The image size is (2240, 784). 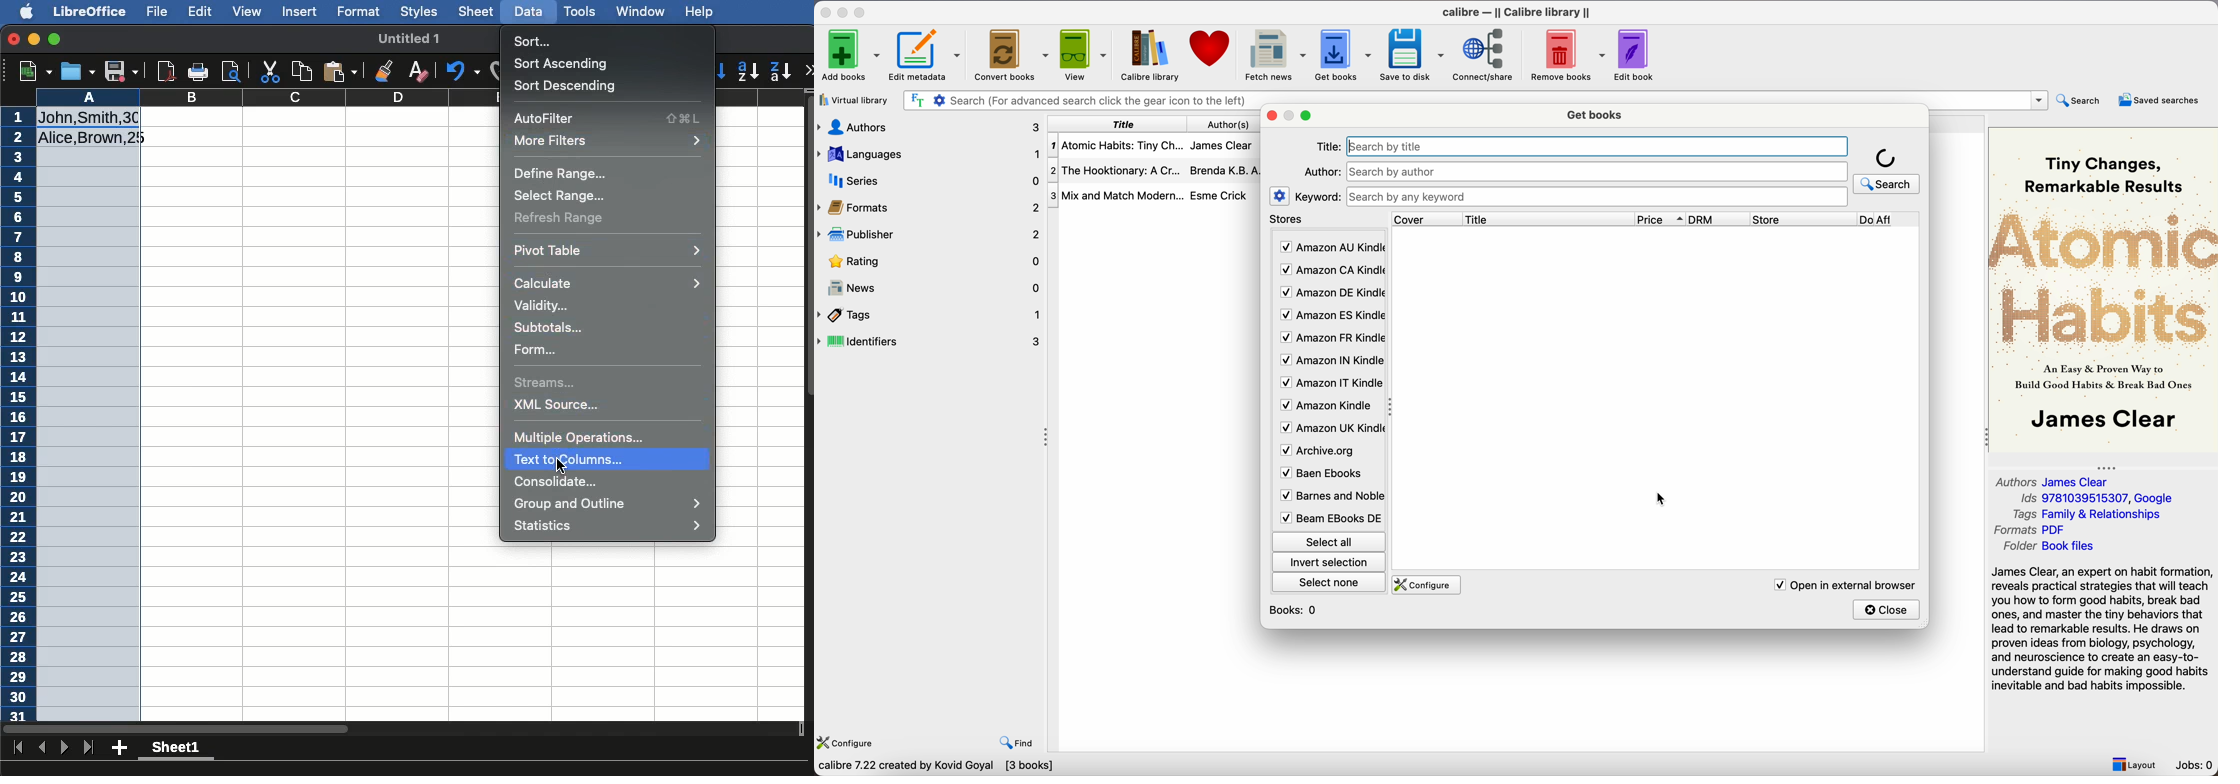 I want to click on Calibre - || Calibre library ||, so click(x=1516, y=11).